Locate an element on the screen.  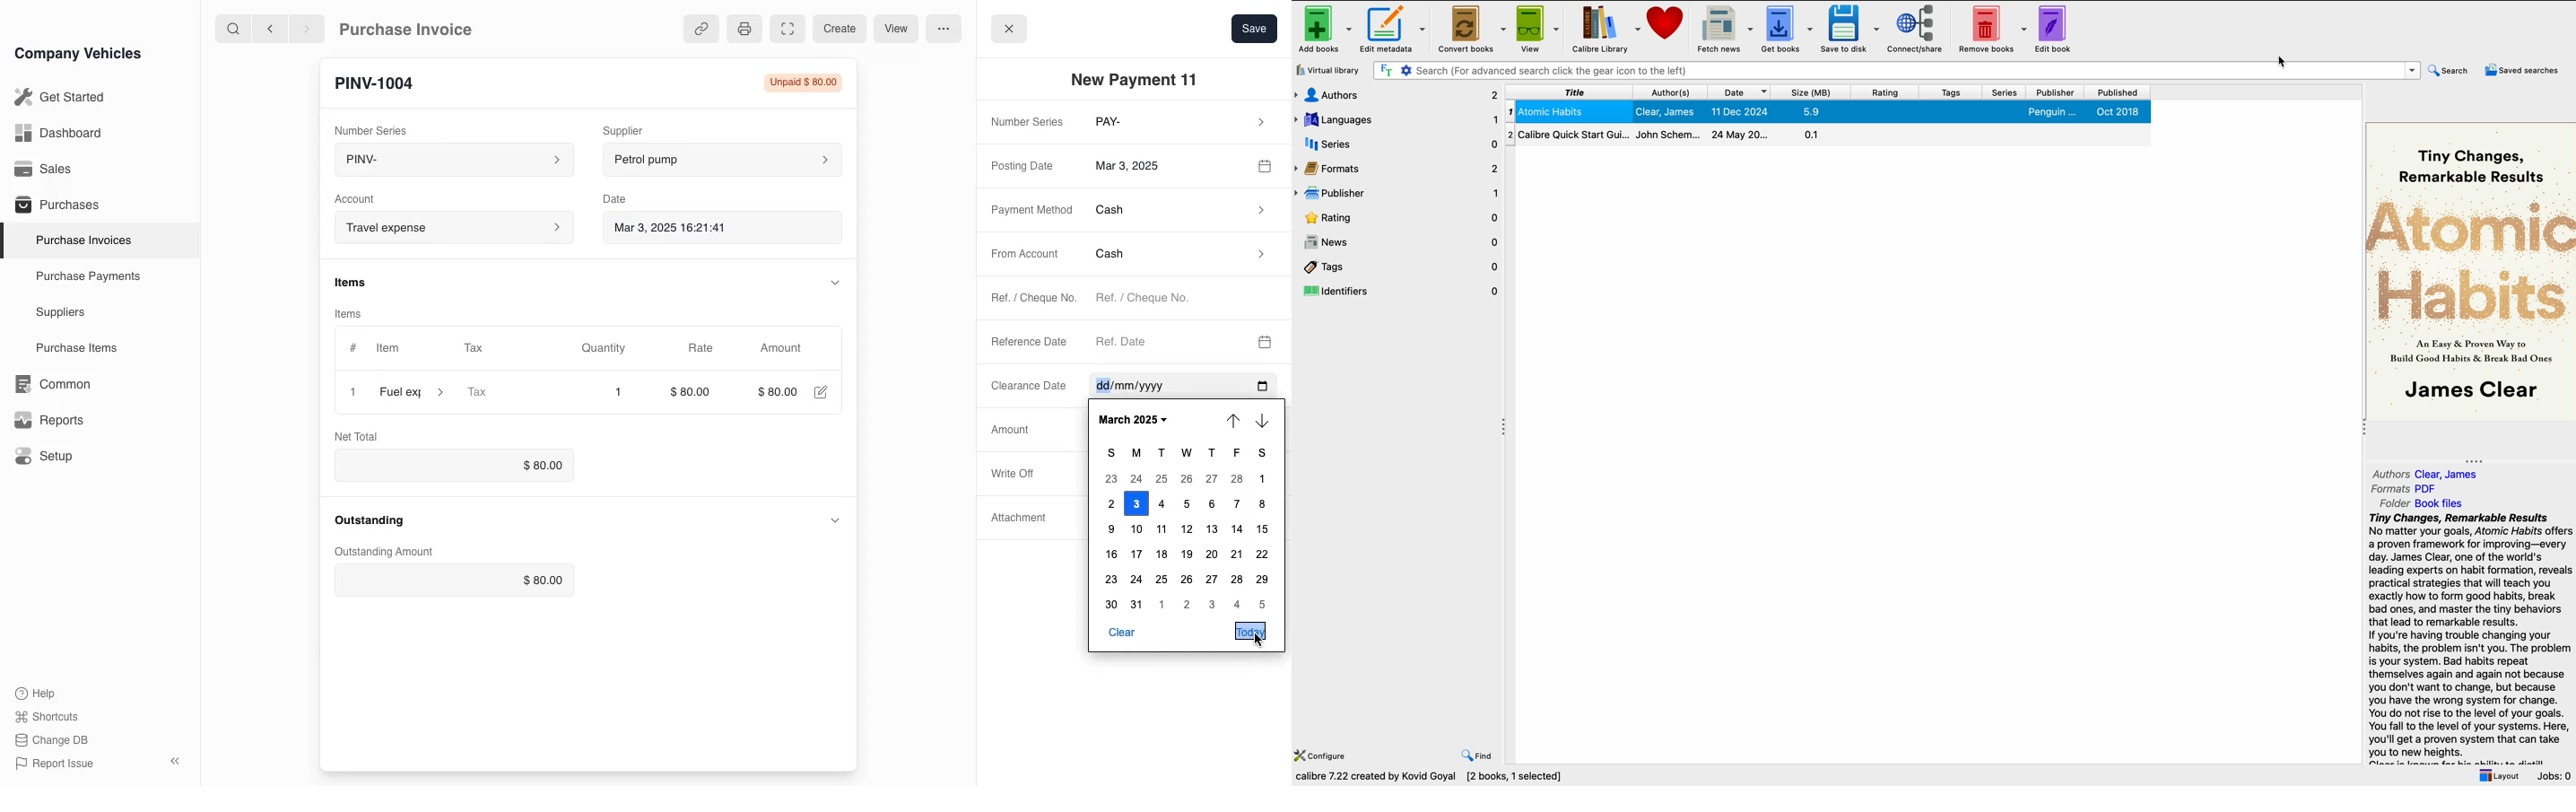
PAY- is located at coordinates (1182, 124).